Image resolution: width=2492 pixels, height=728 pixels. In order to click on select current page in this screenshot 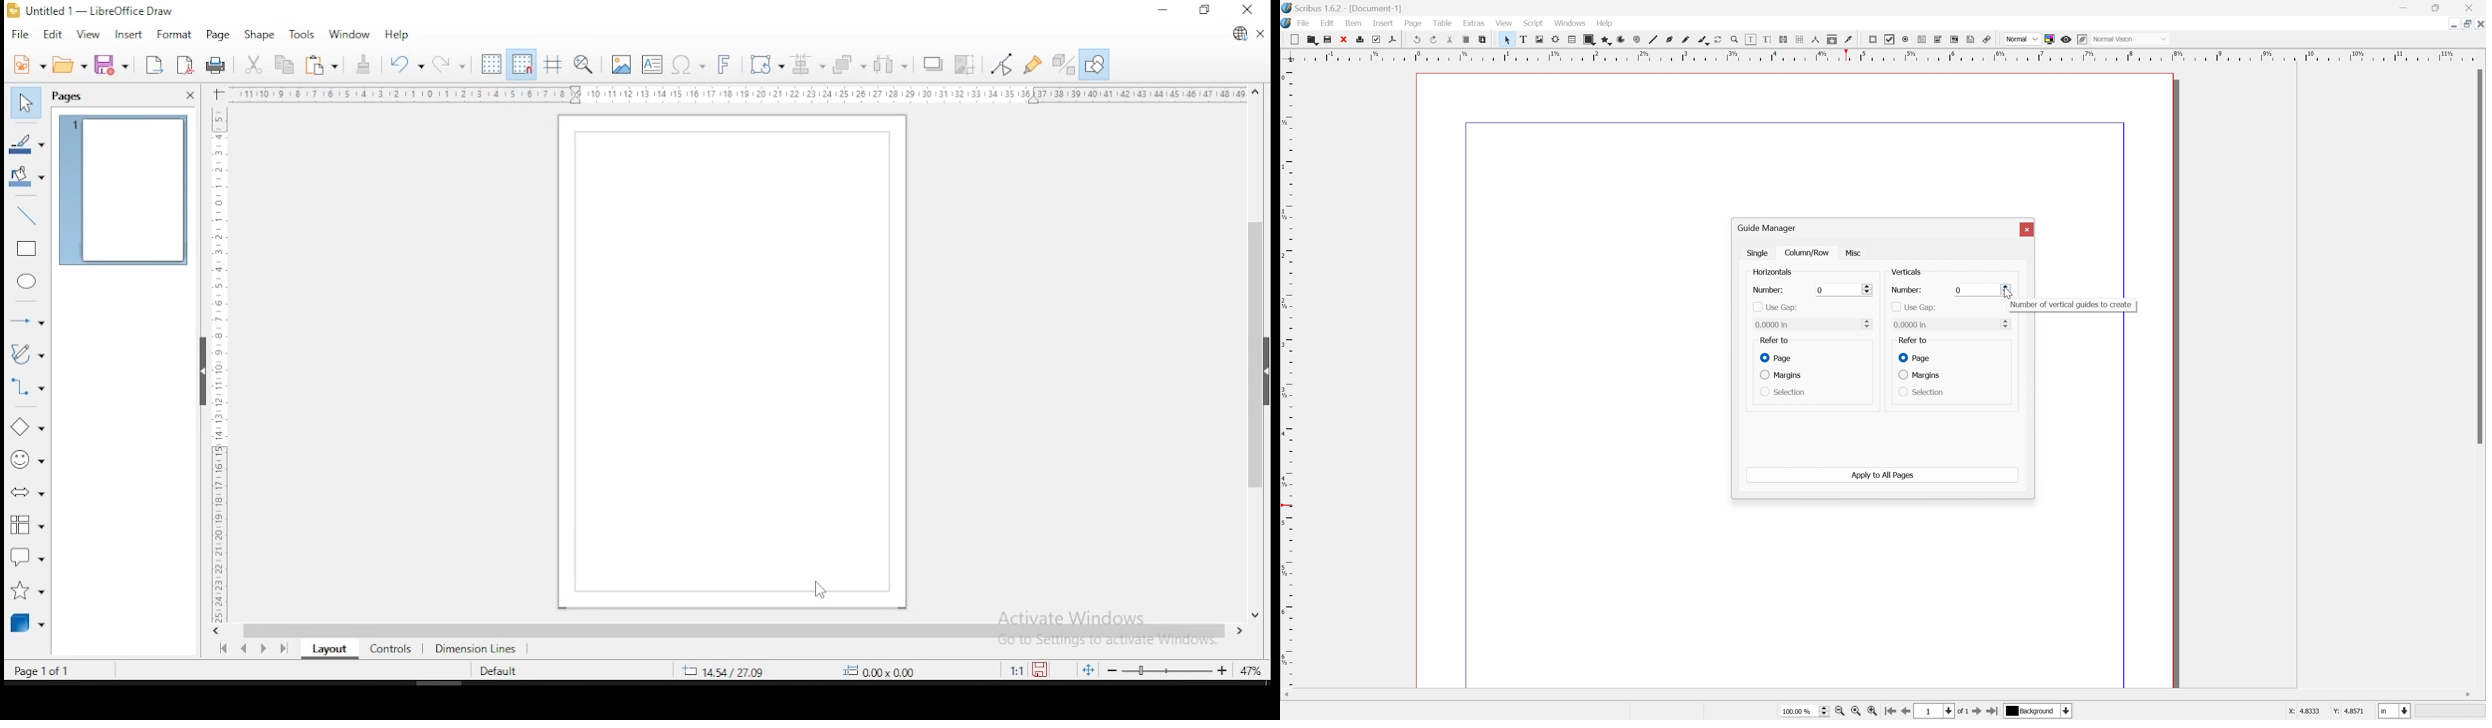, I will do `click(1941, 712)`.